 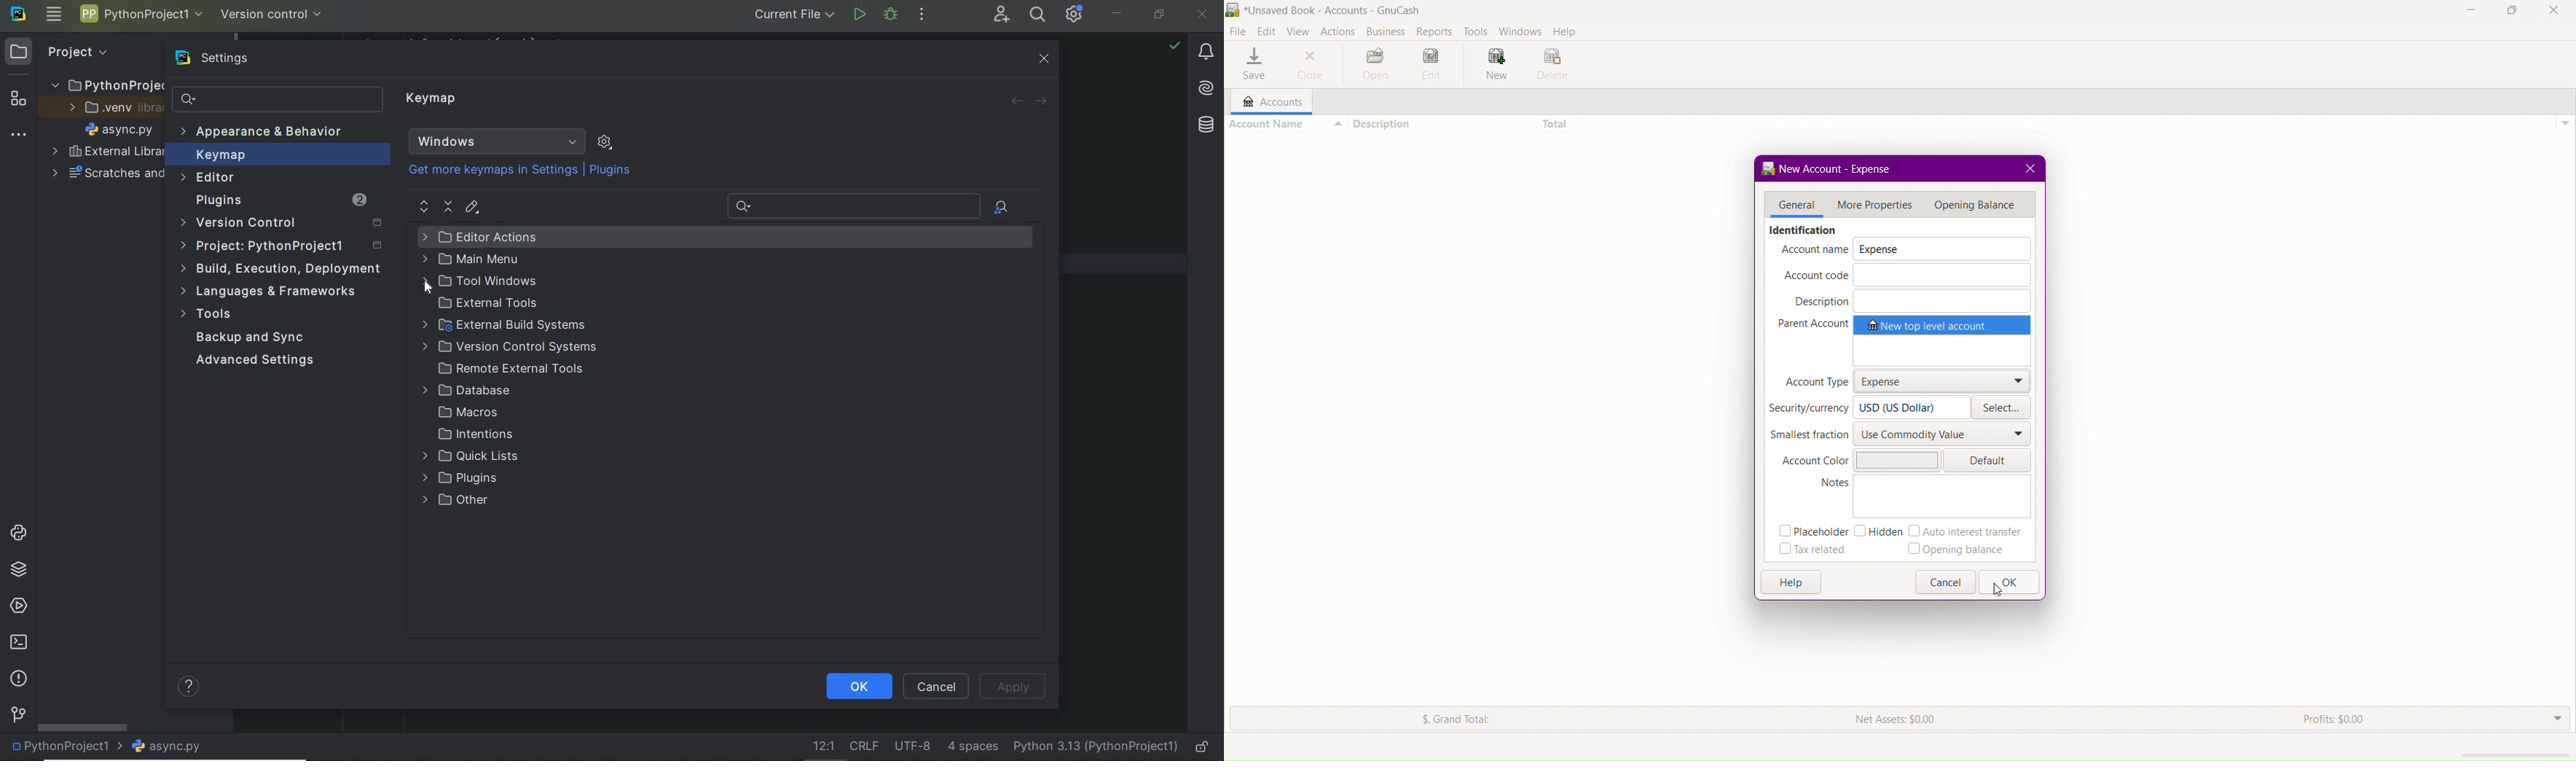 I want to click on collapse all, so click(x=448, y=207).